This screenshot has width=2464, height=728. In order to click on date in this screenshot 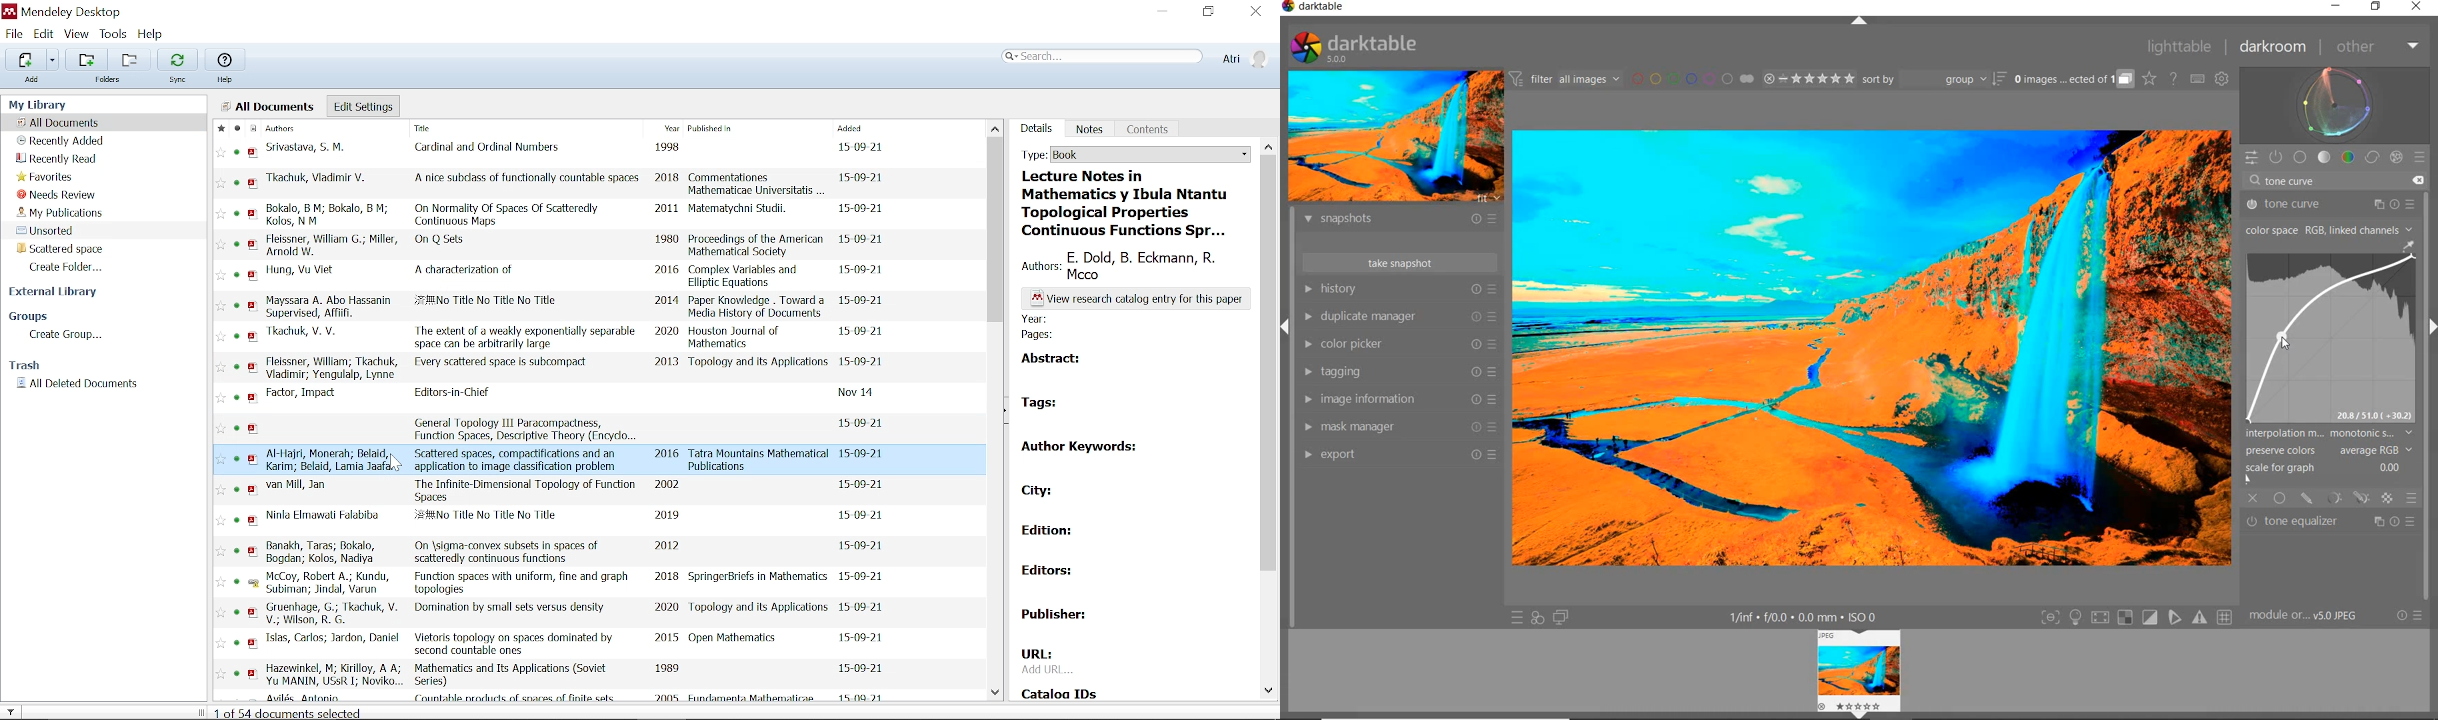, I will do `click(858, 394)`.